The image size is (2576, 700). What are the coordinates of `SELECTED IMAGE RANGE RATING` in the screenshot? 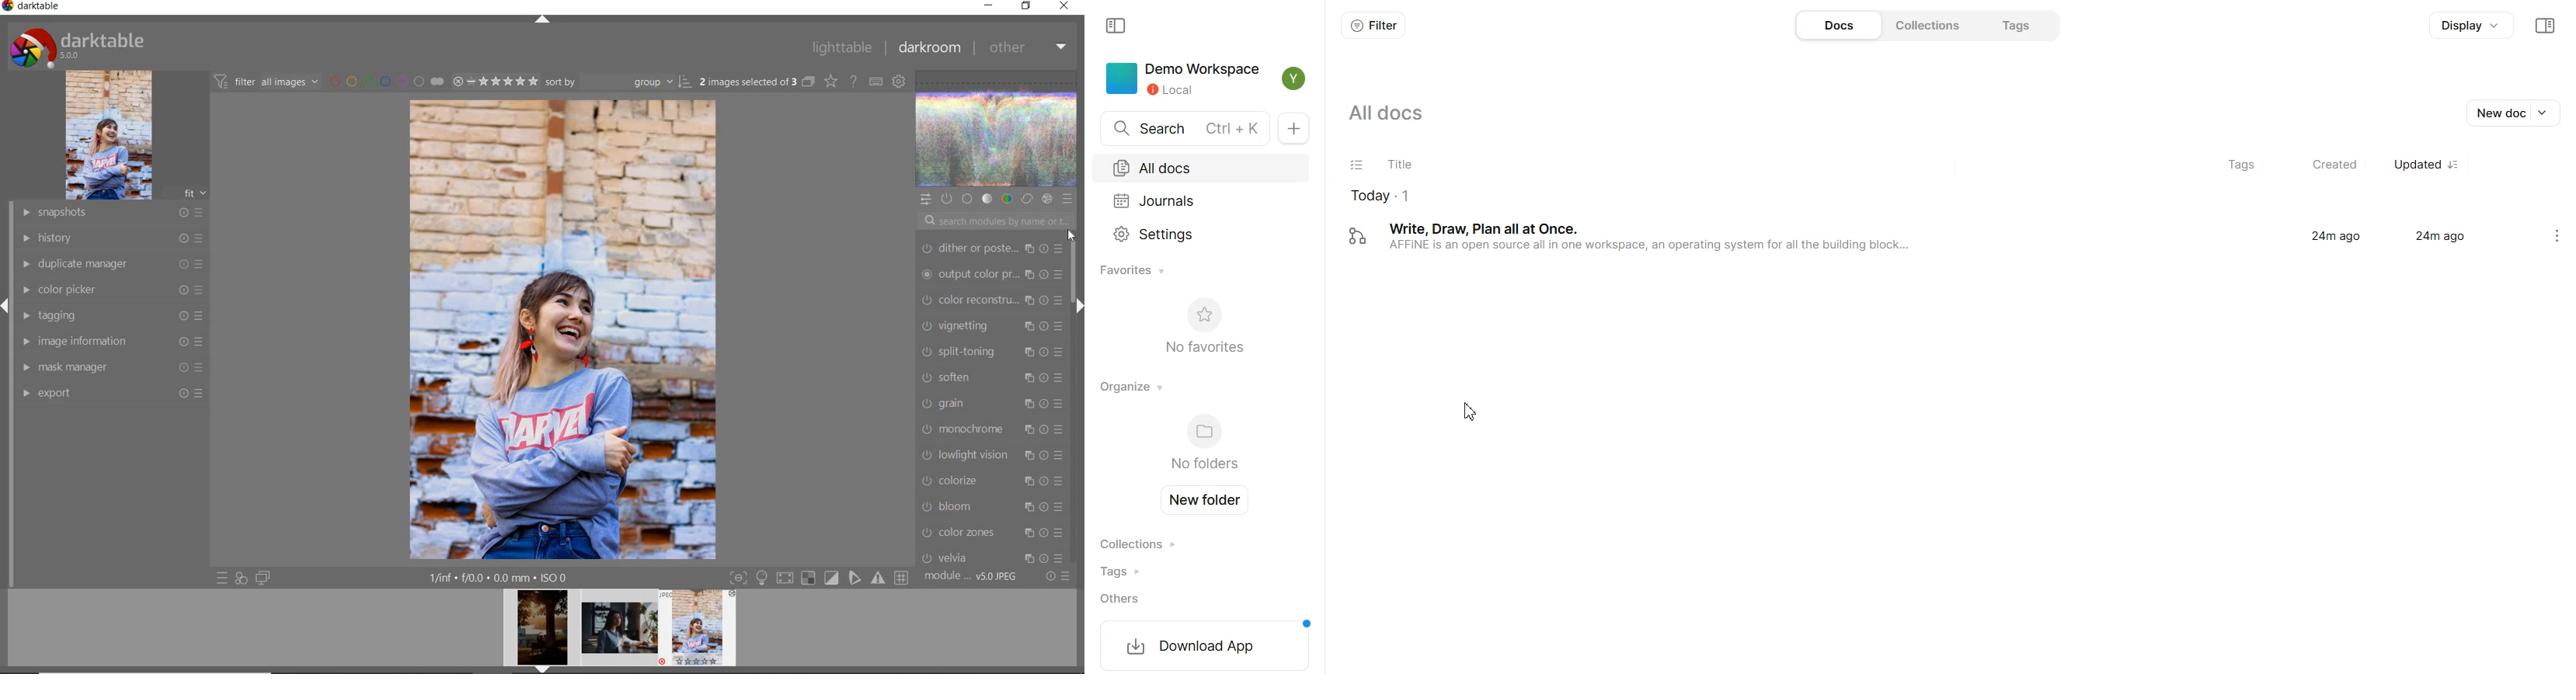 It's located at (495, 80).